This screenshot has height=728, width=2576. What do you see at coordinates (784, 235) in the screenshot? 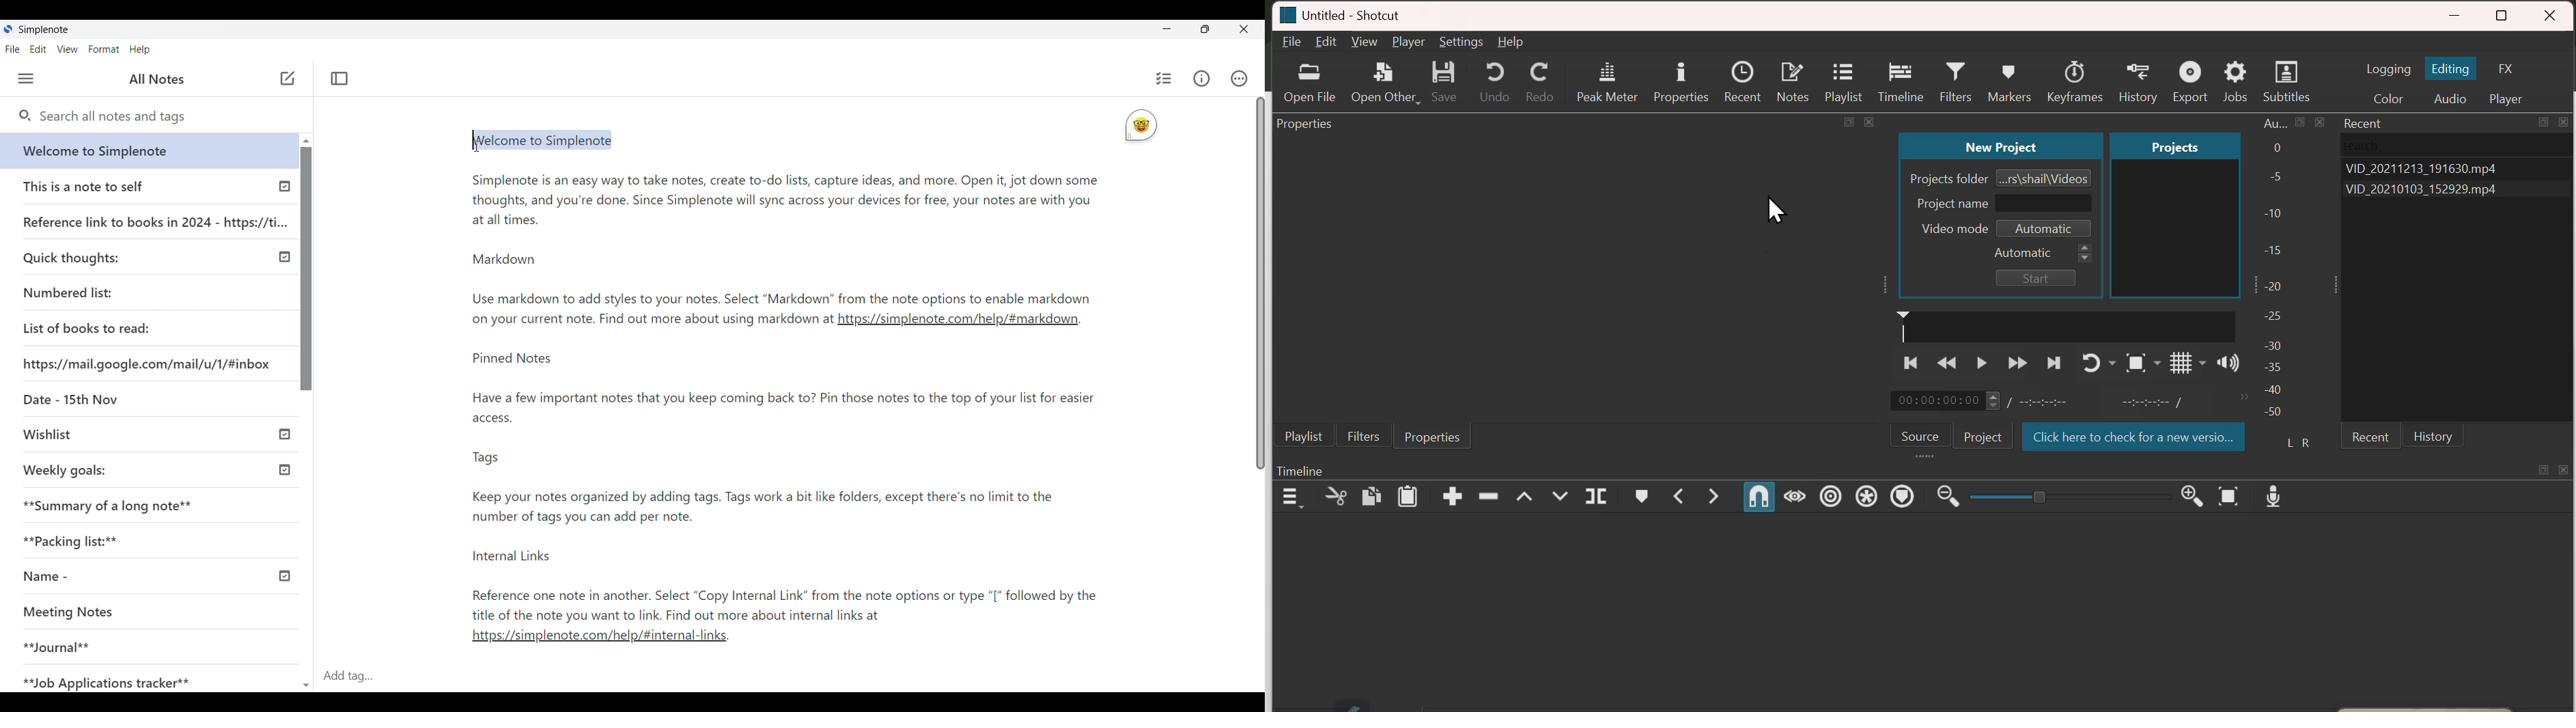
I see `Current note text` at bounding box center [784, 235].